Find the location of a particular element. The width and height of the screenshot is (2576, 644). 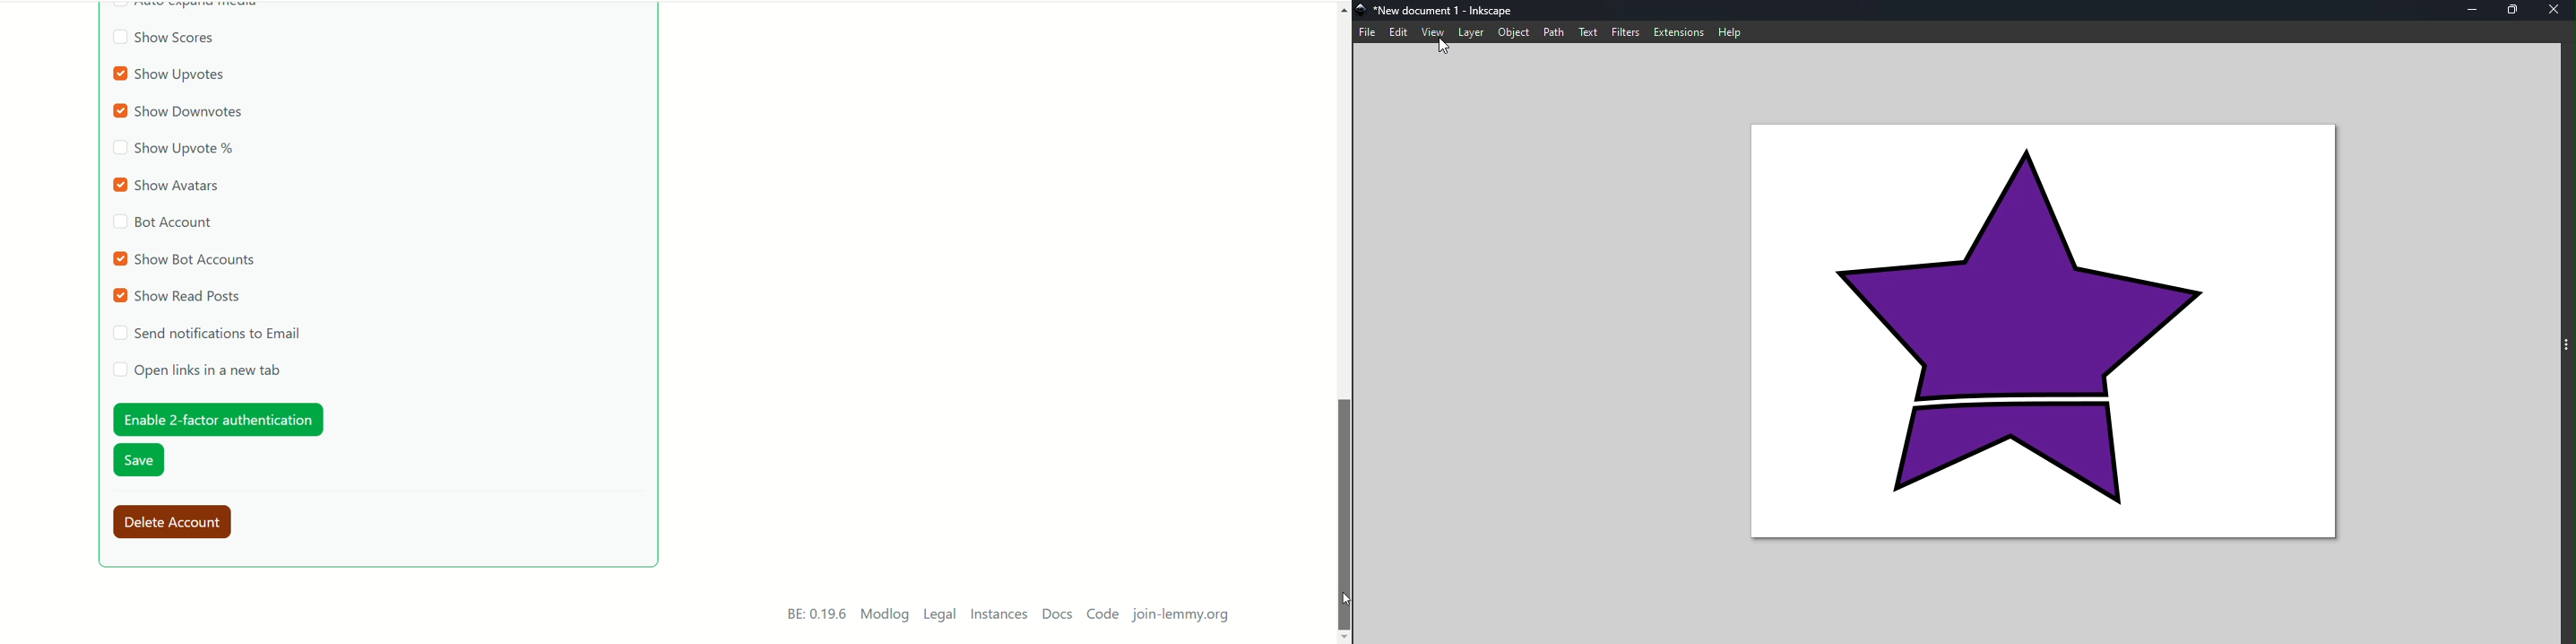

Text is located at coordinates (1590, 31).